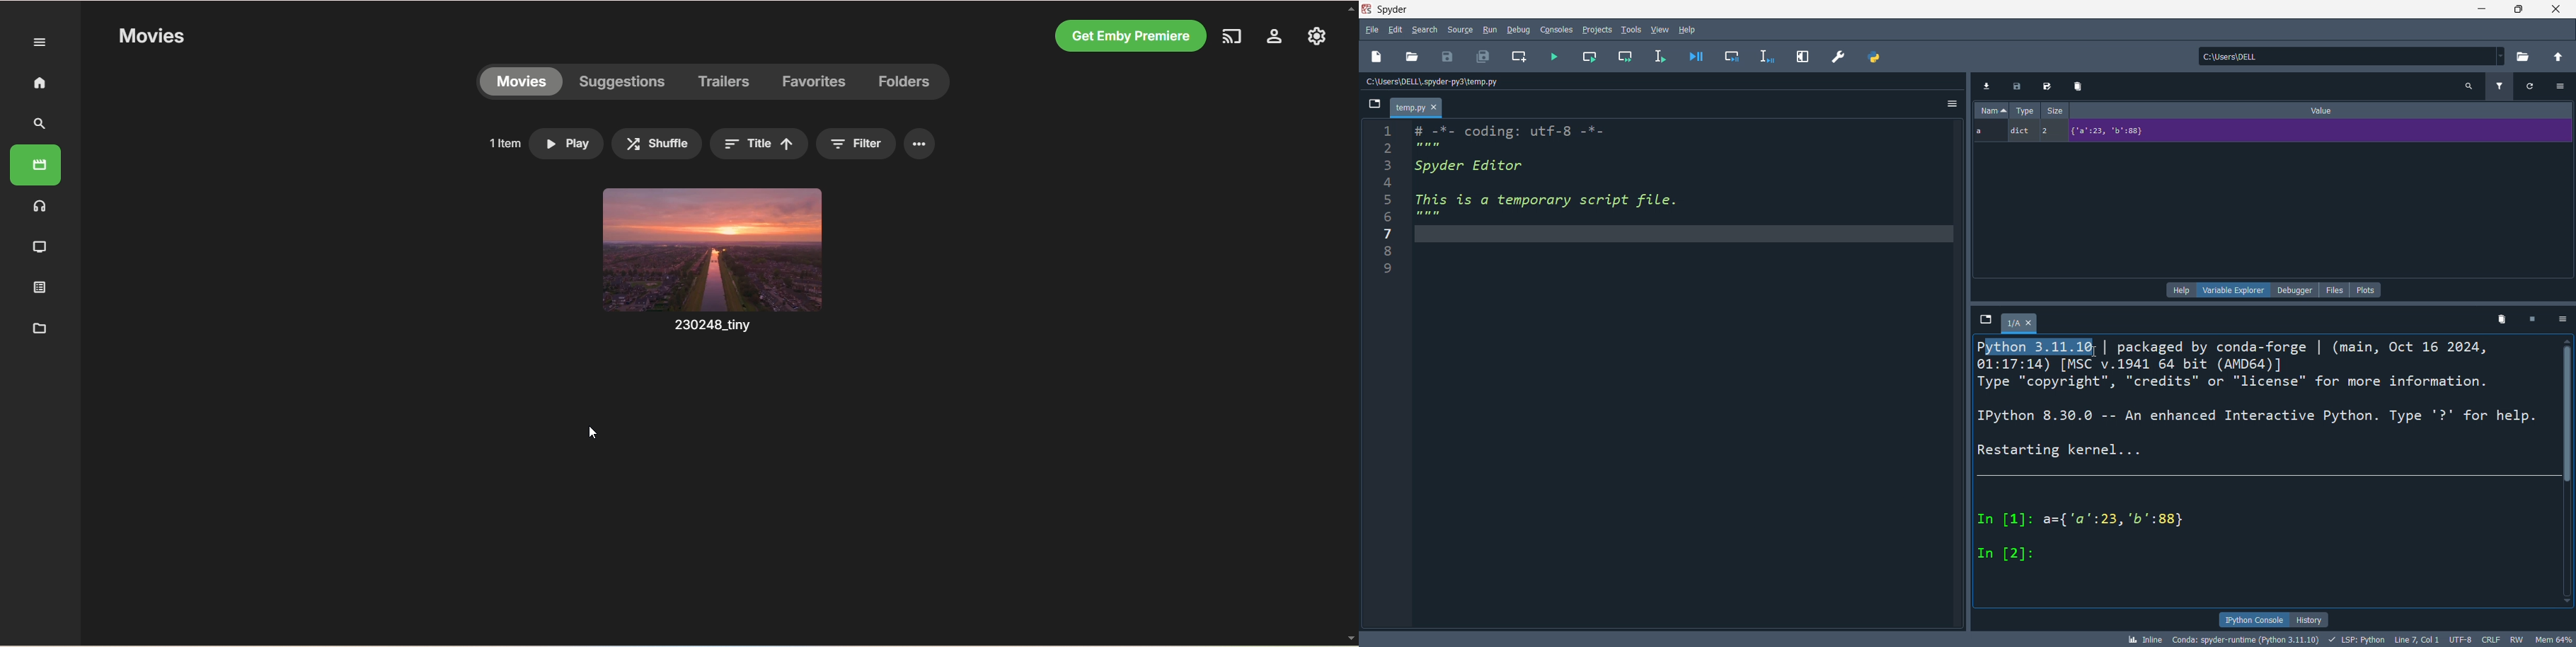 This screenshot has width=2576, height=672. I want to click on path manager, so click(1876, 58).